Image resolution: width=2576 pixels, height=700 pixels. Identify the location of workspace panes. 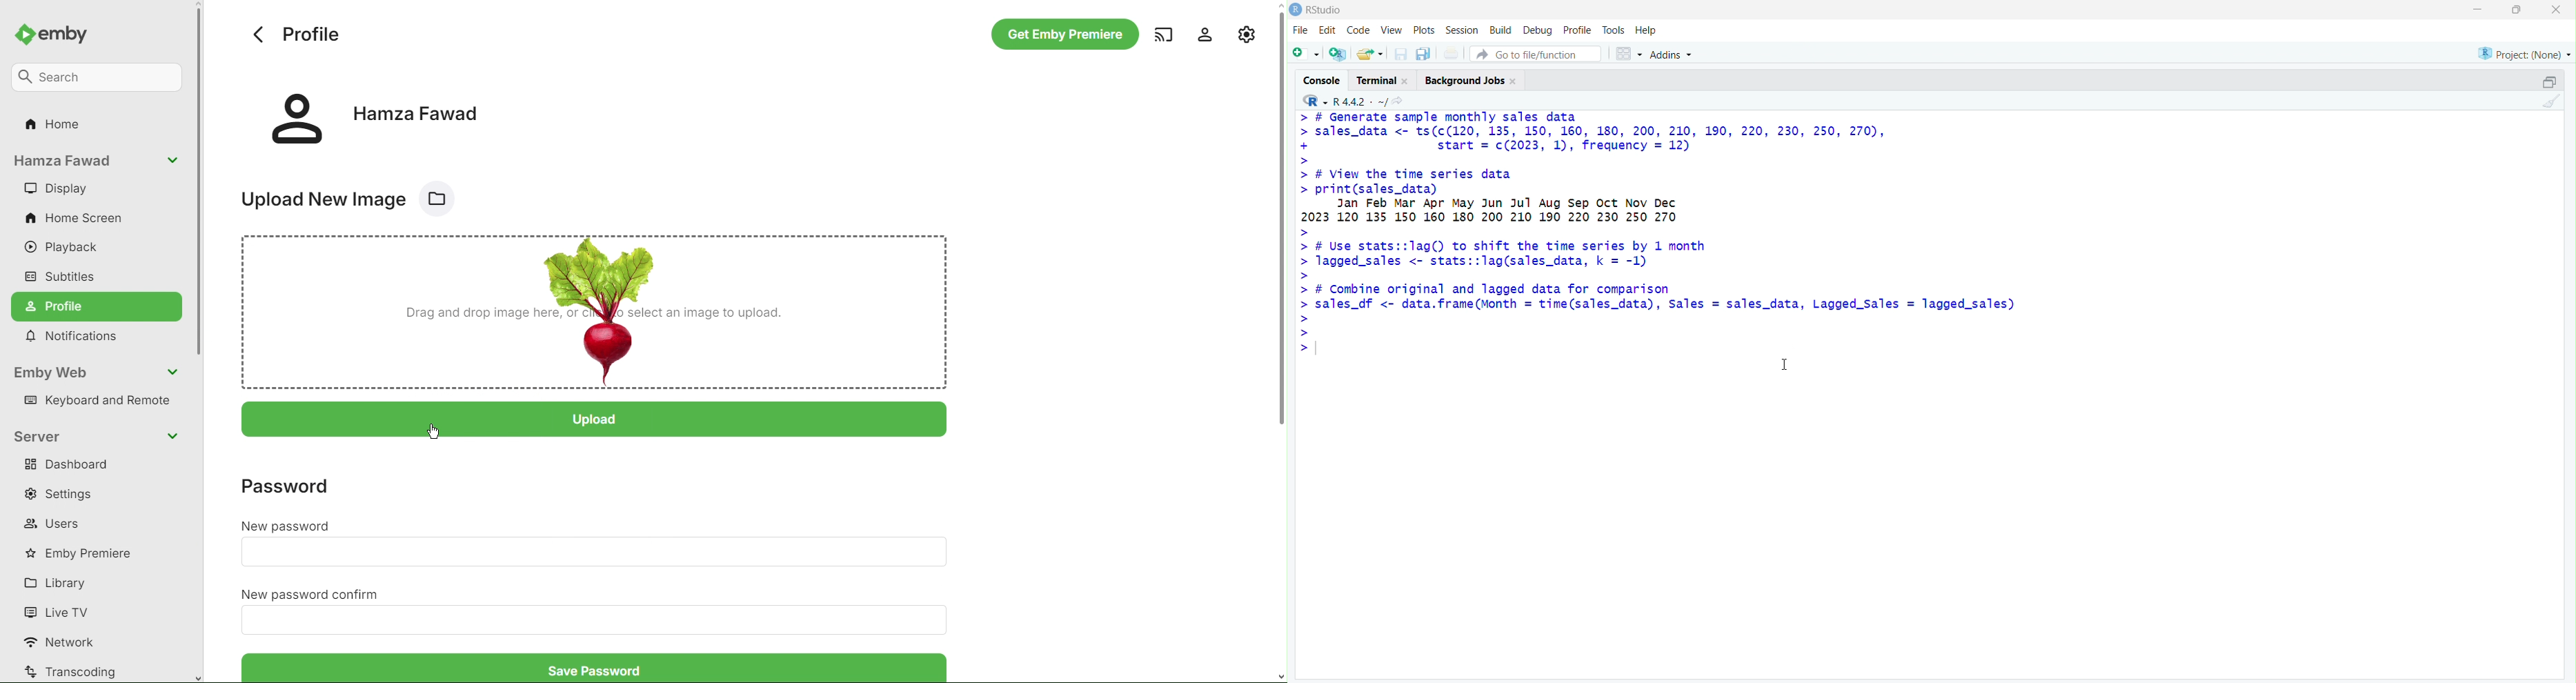
(1629, 53).